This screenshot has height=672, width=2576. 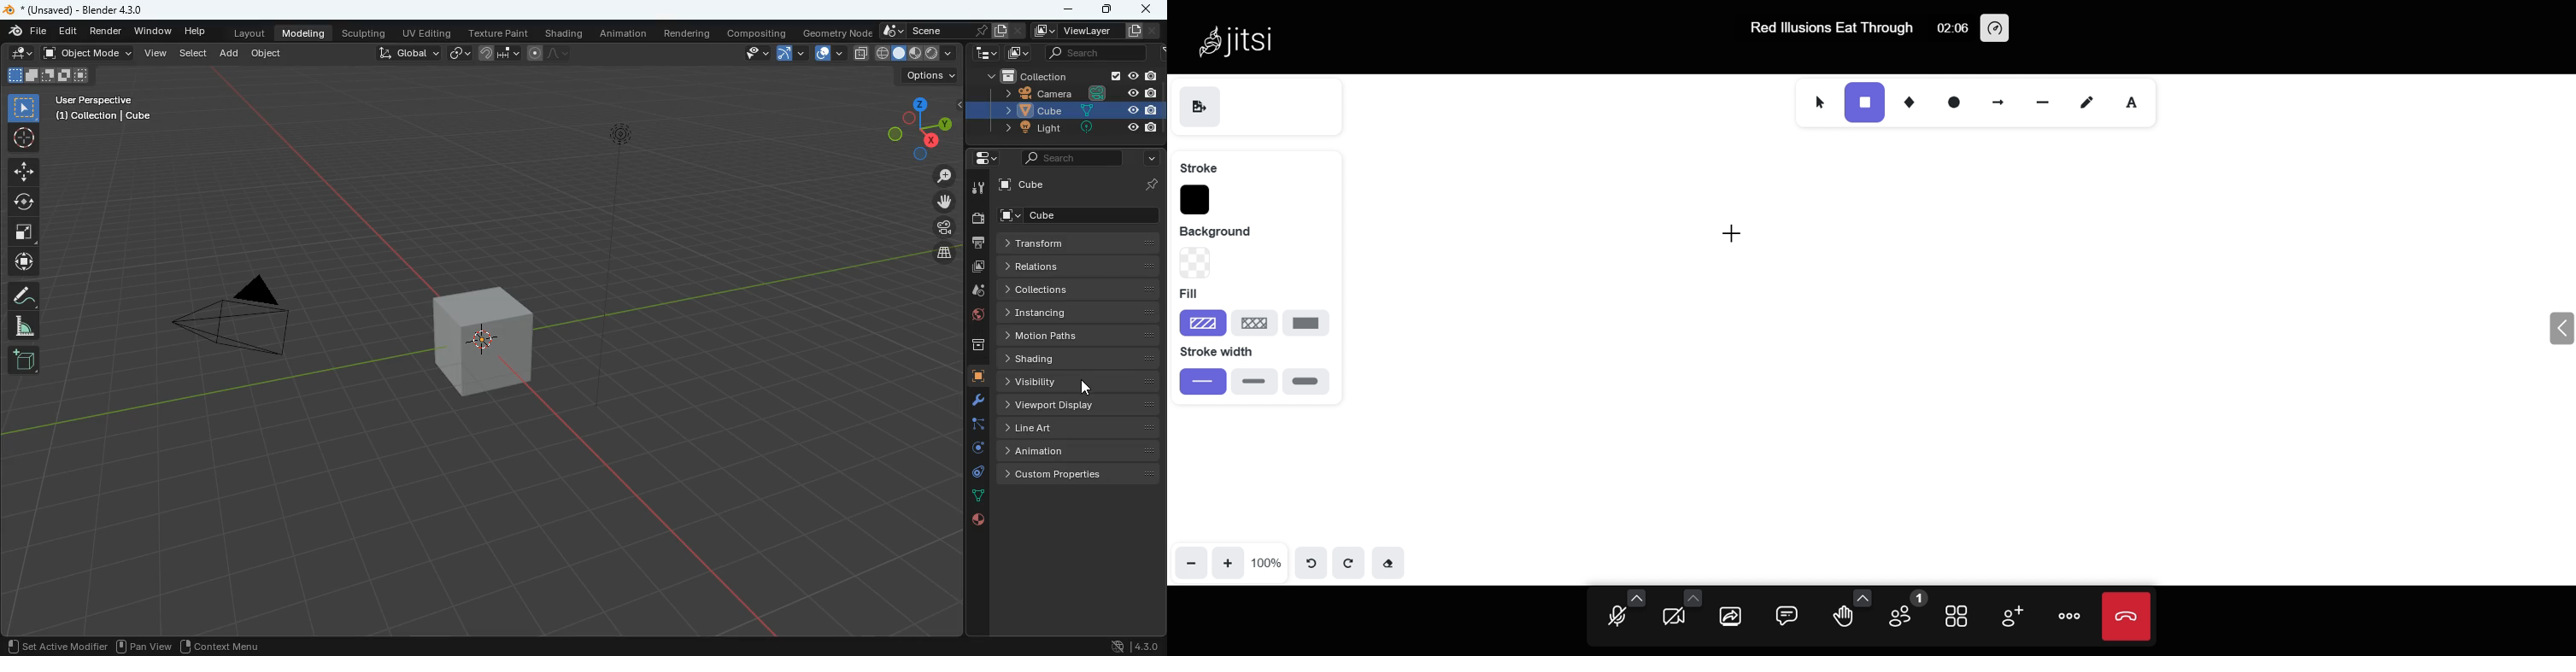 What do you see at coordinates (792, 52) in the screenshot?
I see `arc` at bounding box center [792, 52].